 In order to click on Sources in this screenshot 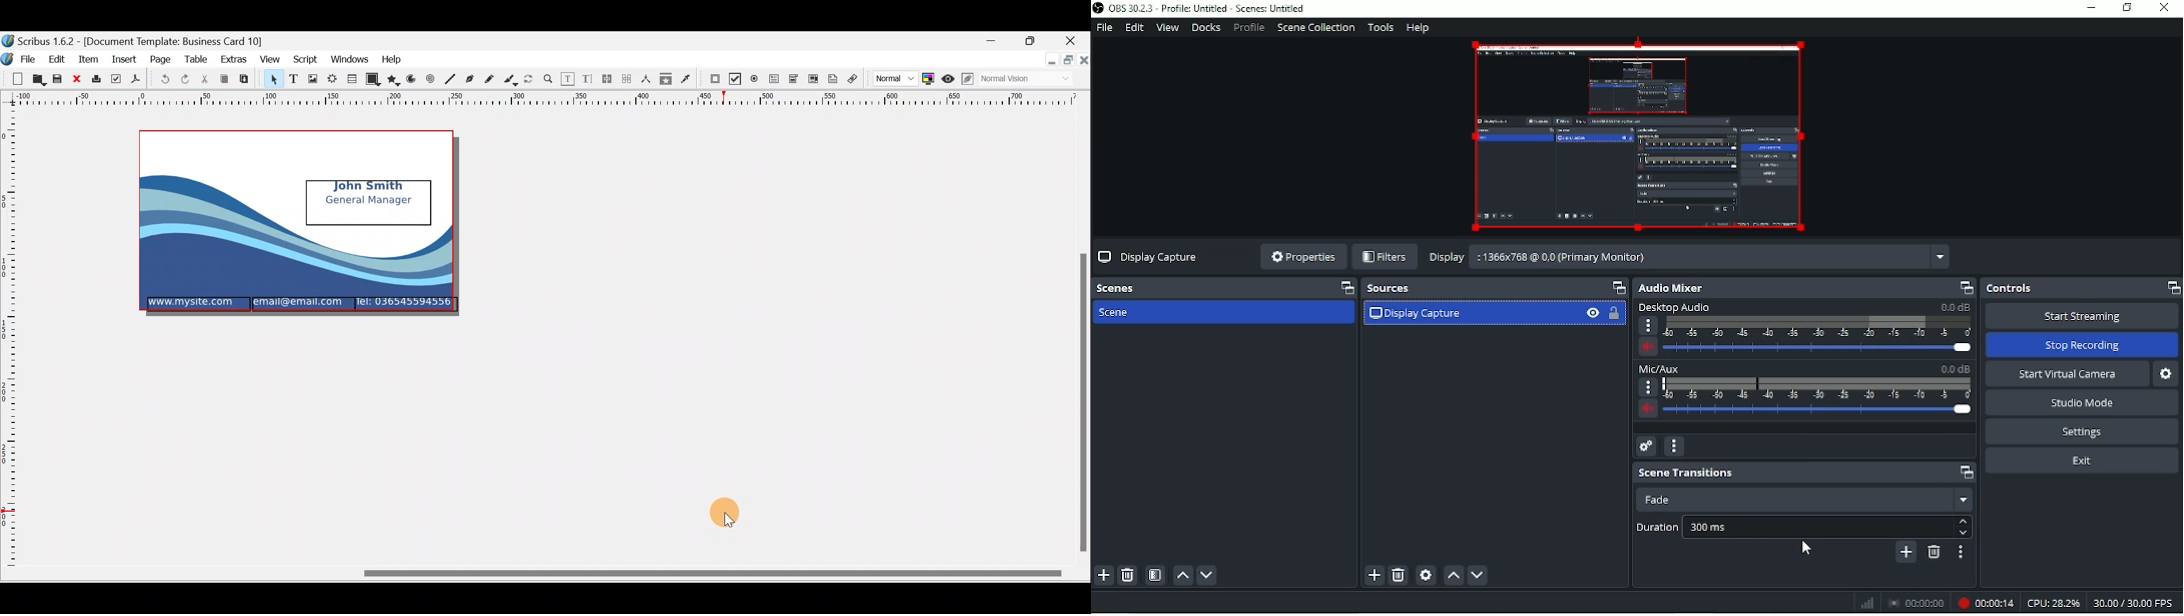, I will do `click(1752, 288)`.